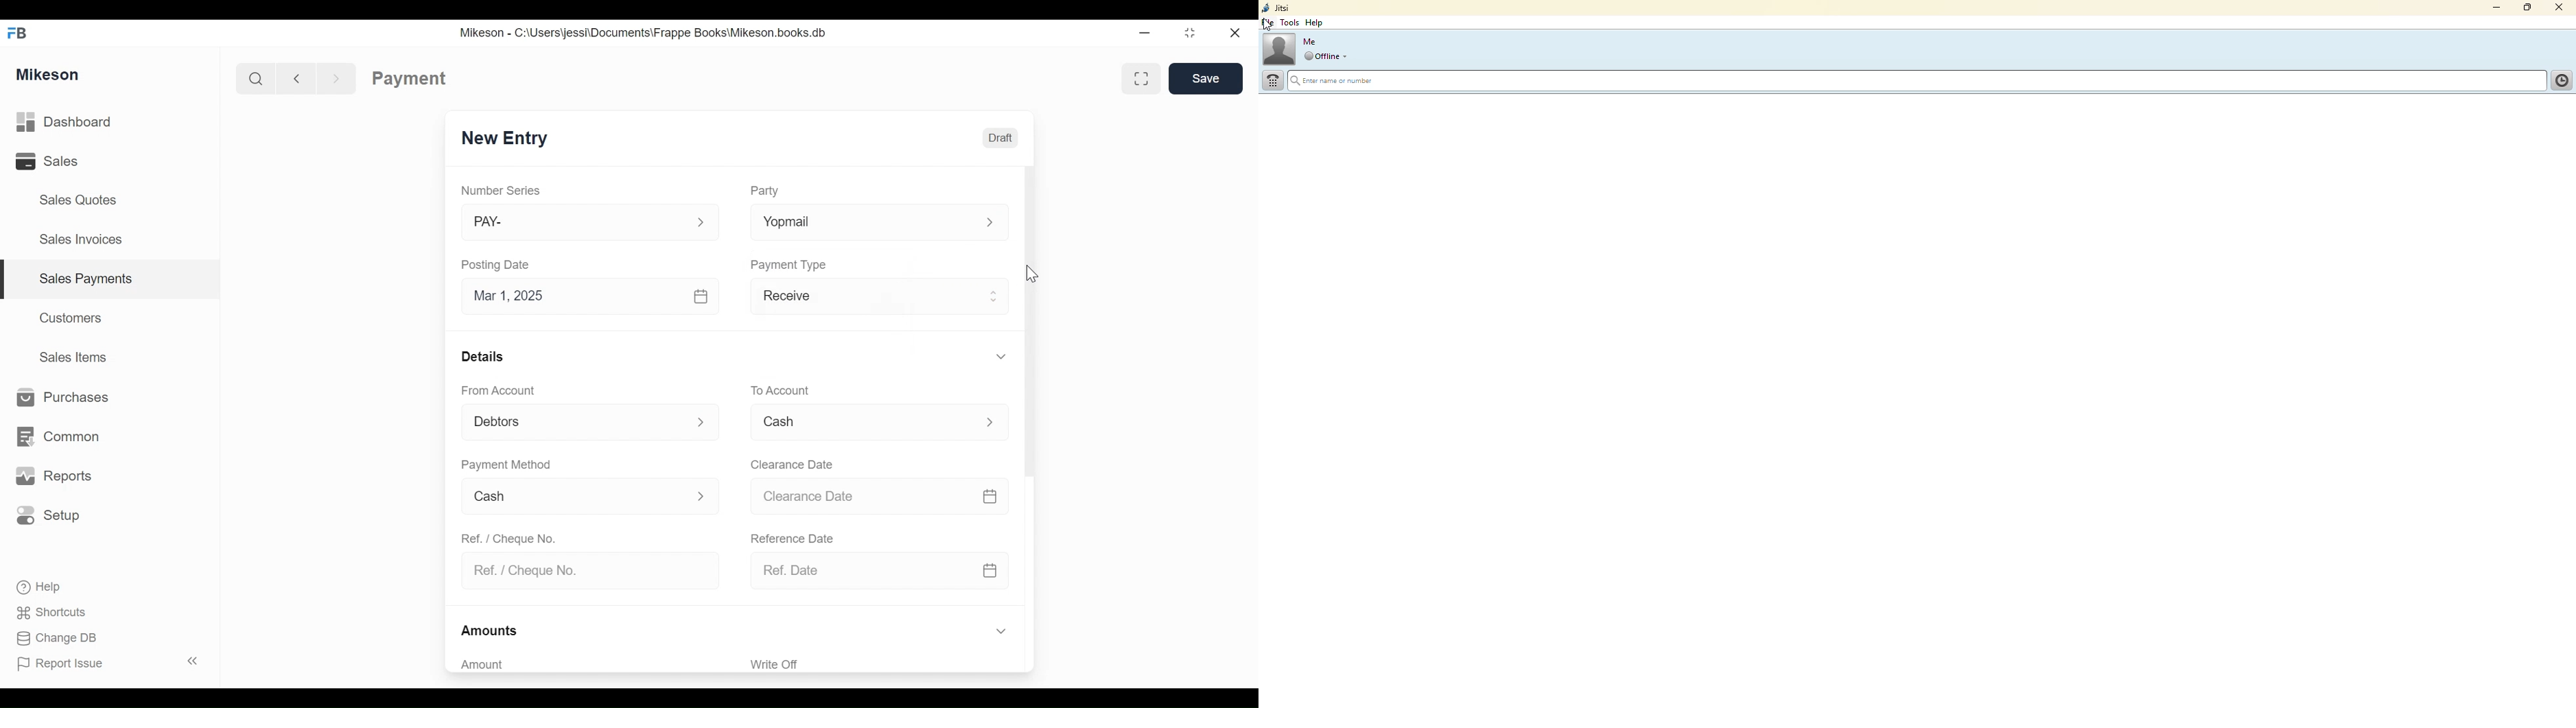 Image resolution: width=2576 pixels, height=728 pixels. What do you see at coordinates (86, 123) in the screenshot?
I see `Dashboard` at bounding box center [86, 123].